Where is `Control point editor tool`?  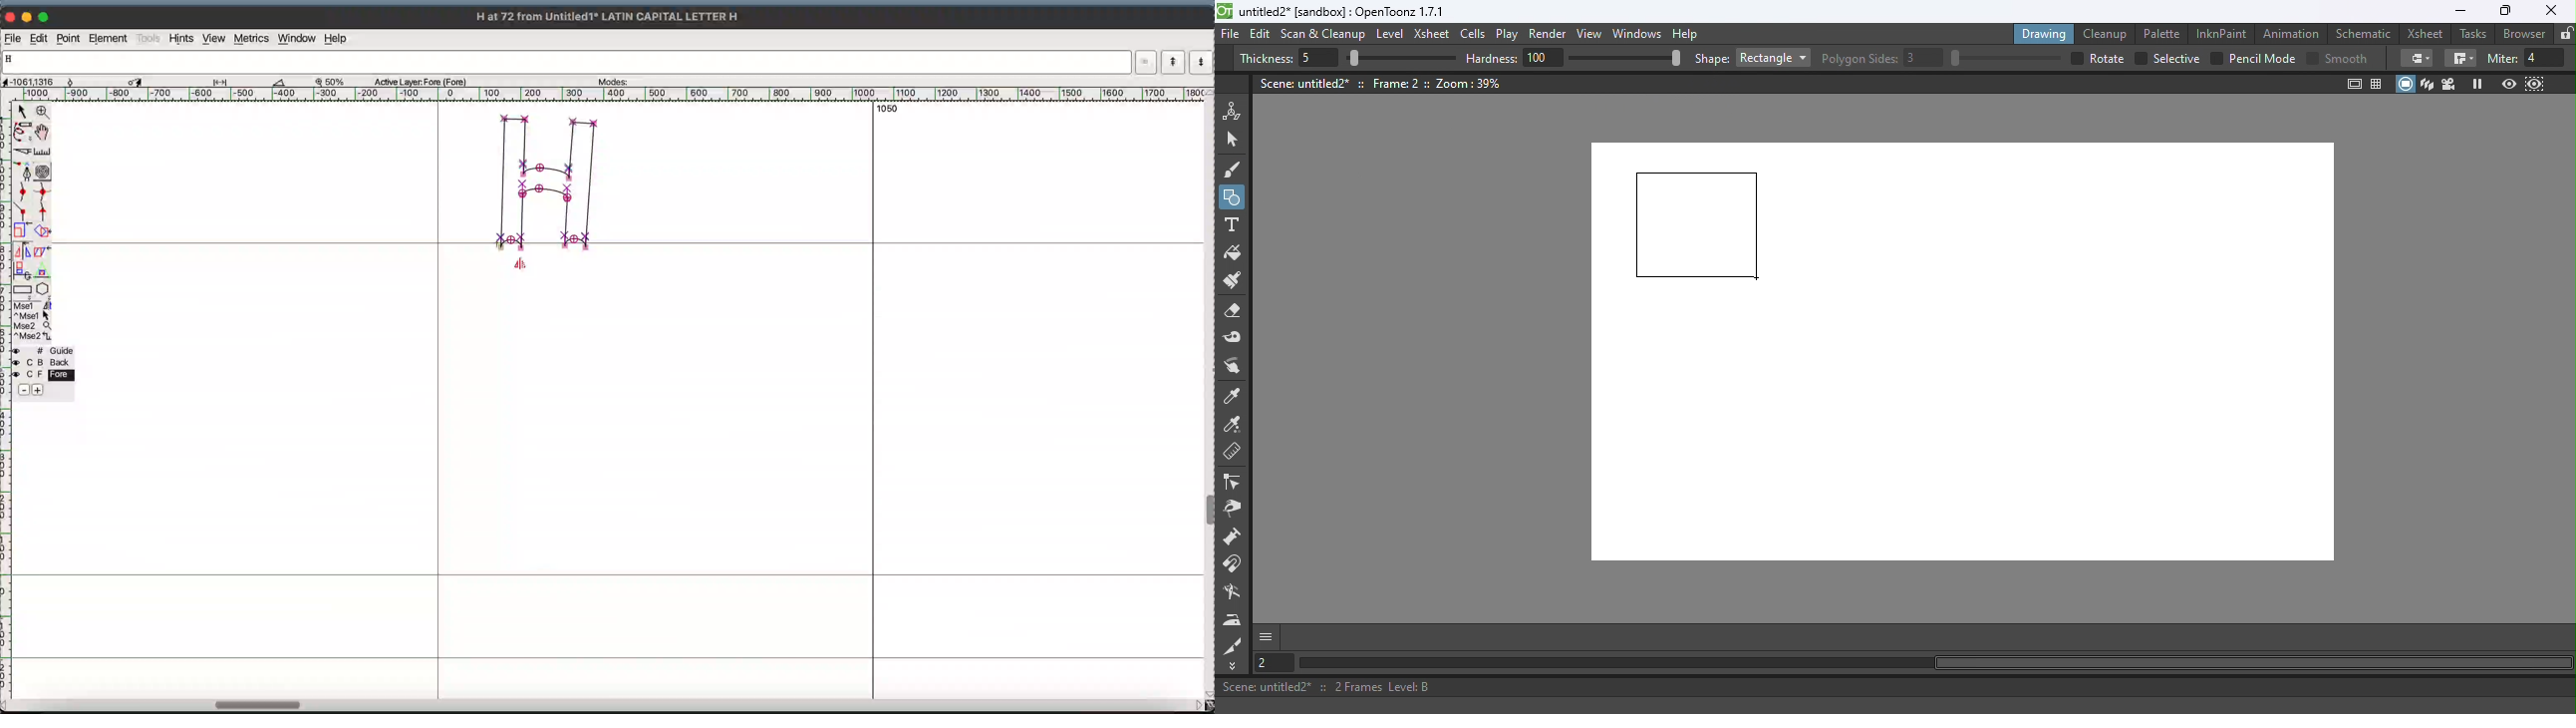 Control point editor tool is located at coordinates (1233, 484).